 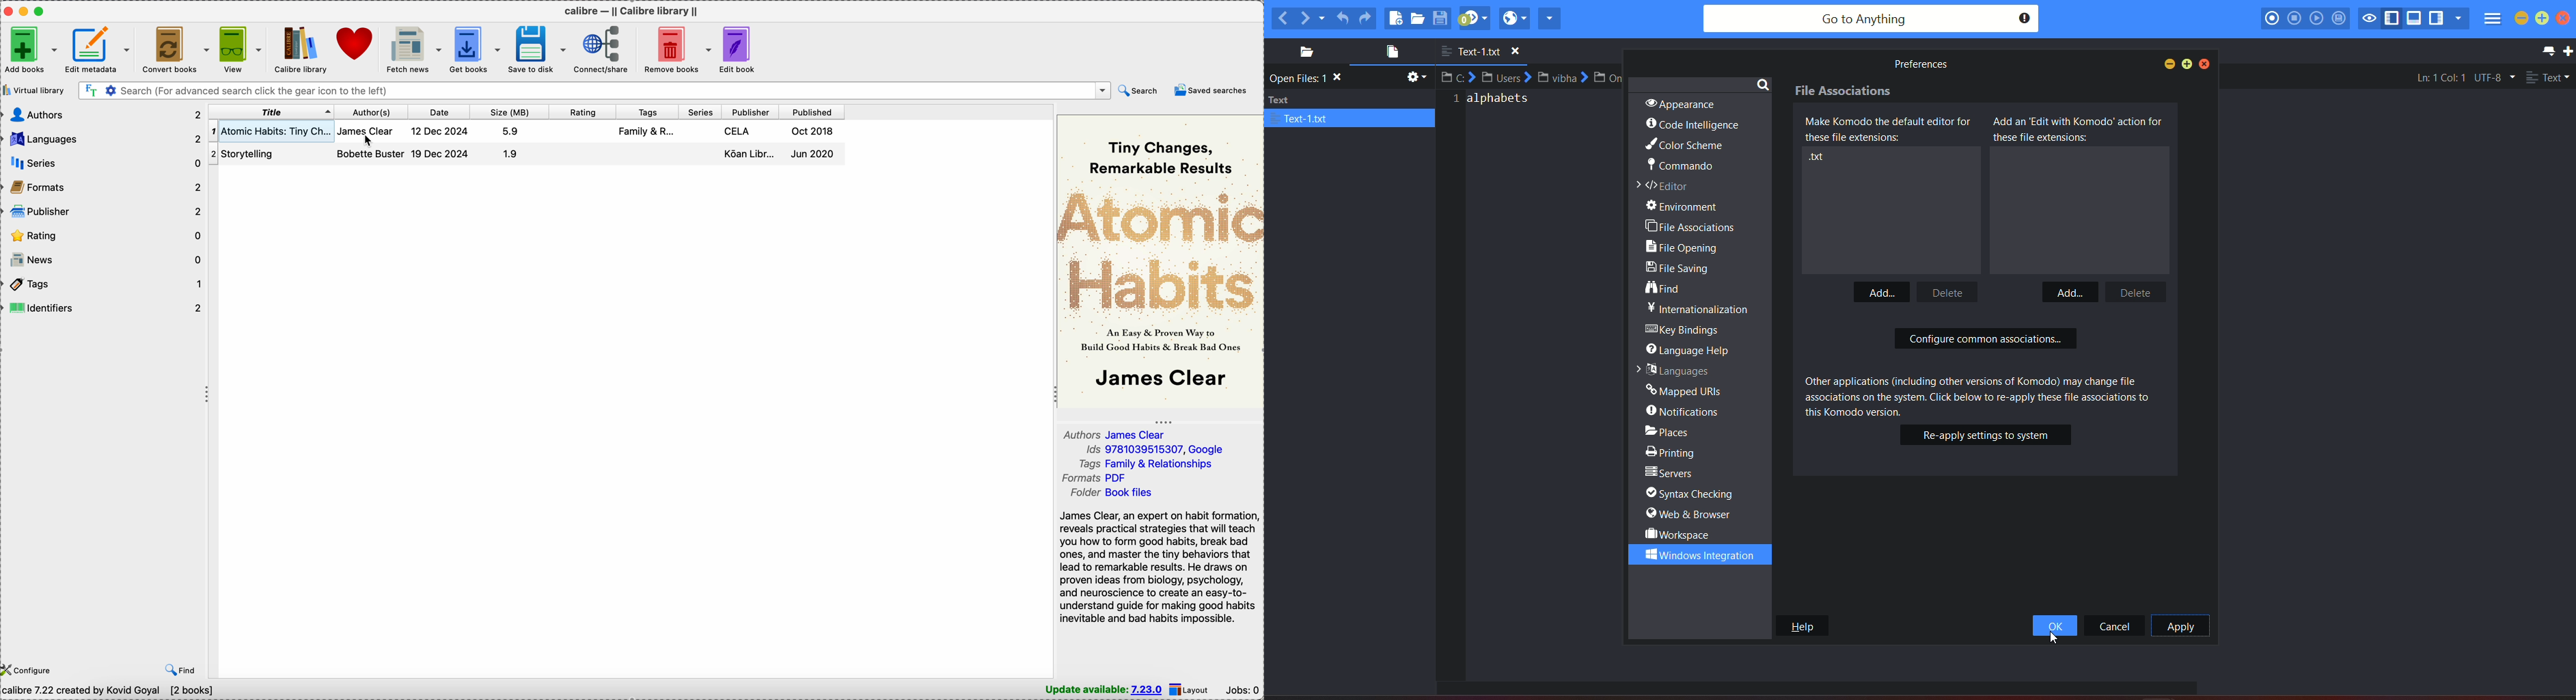 What do you see at coordinates (1190, 689) in the screenshot?
I see `layout` at bounding box center [1190, 689].